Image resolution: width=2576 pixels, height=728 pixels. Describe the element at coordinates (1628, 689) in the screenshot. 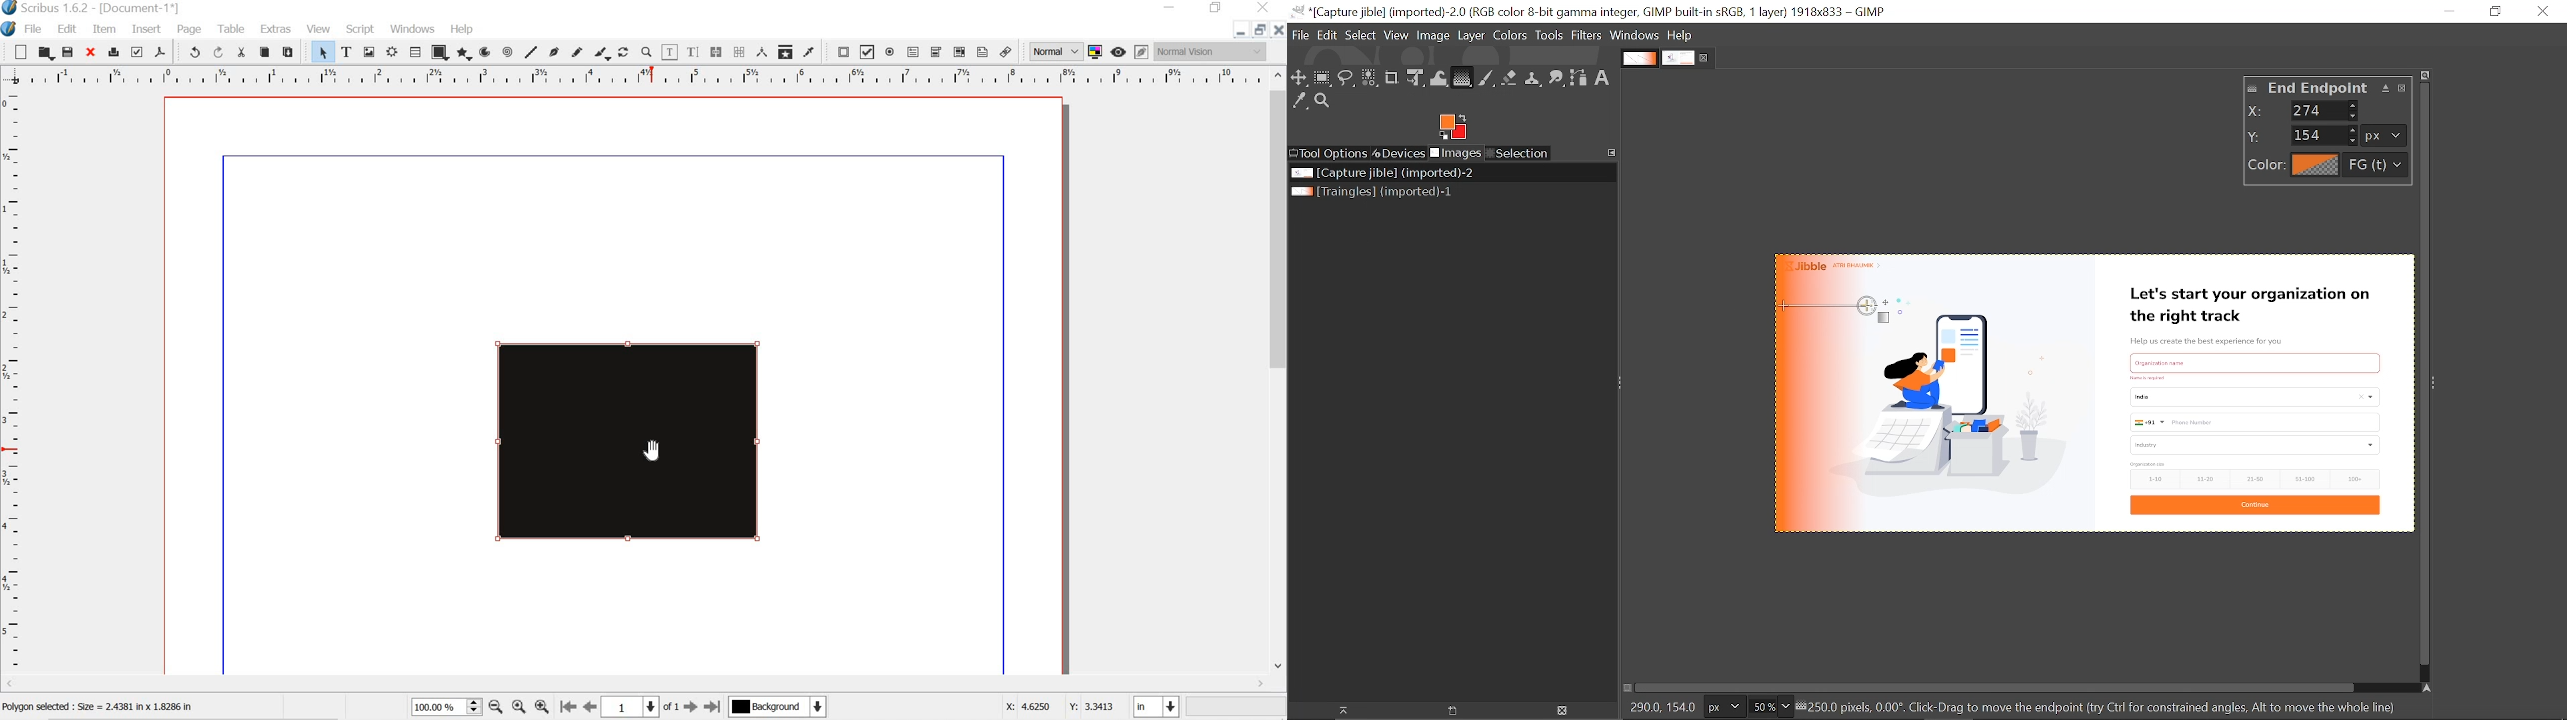

I see `Toggle quick mask on/off` at that location.